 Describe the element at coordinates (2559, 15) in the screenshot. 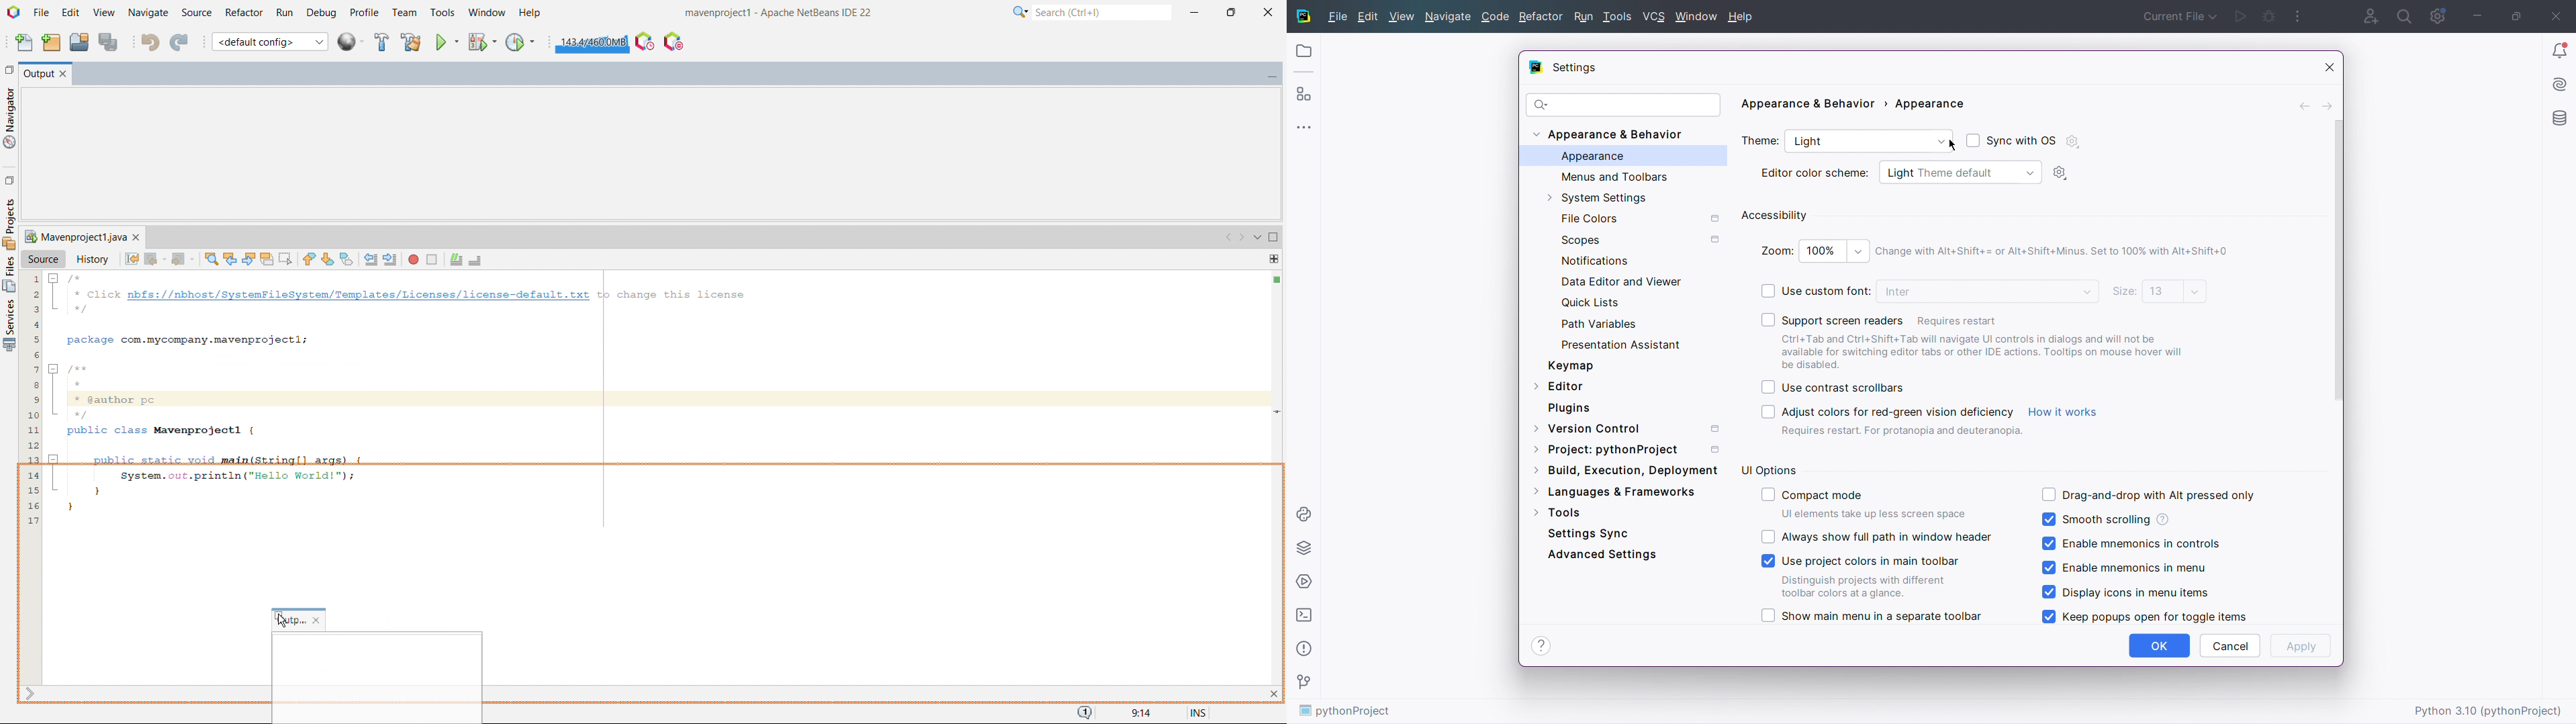

I see `Close` at that location.